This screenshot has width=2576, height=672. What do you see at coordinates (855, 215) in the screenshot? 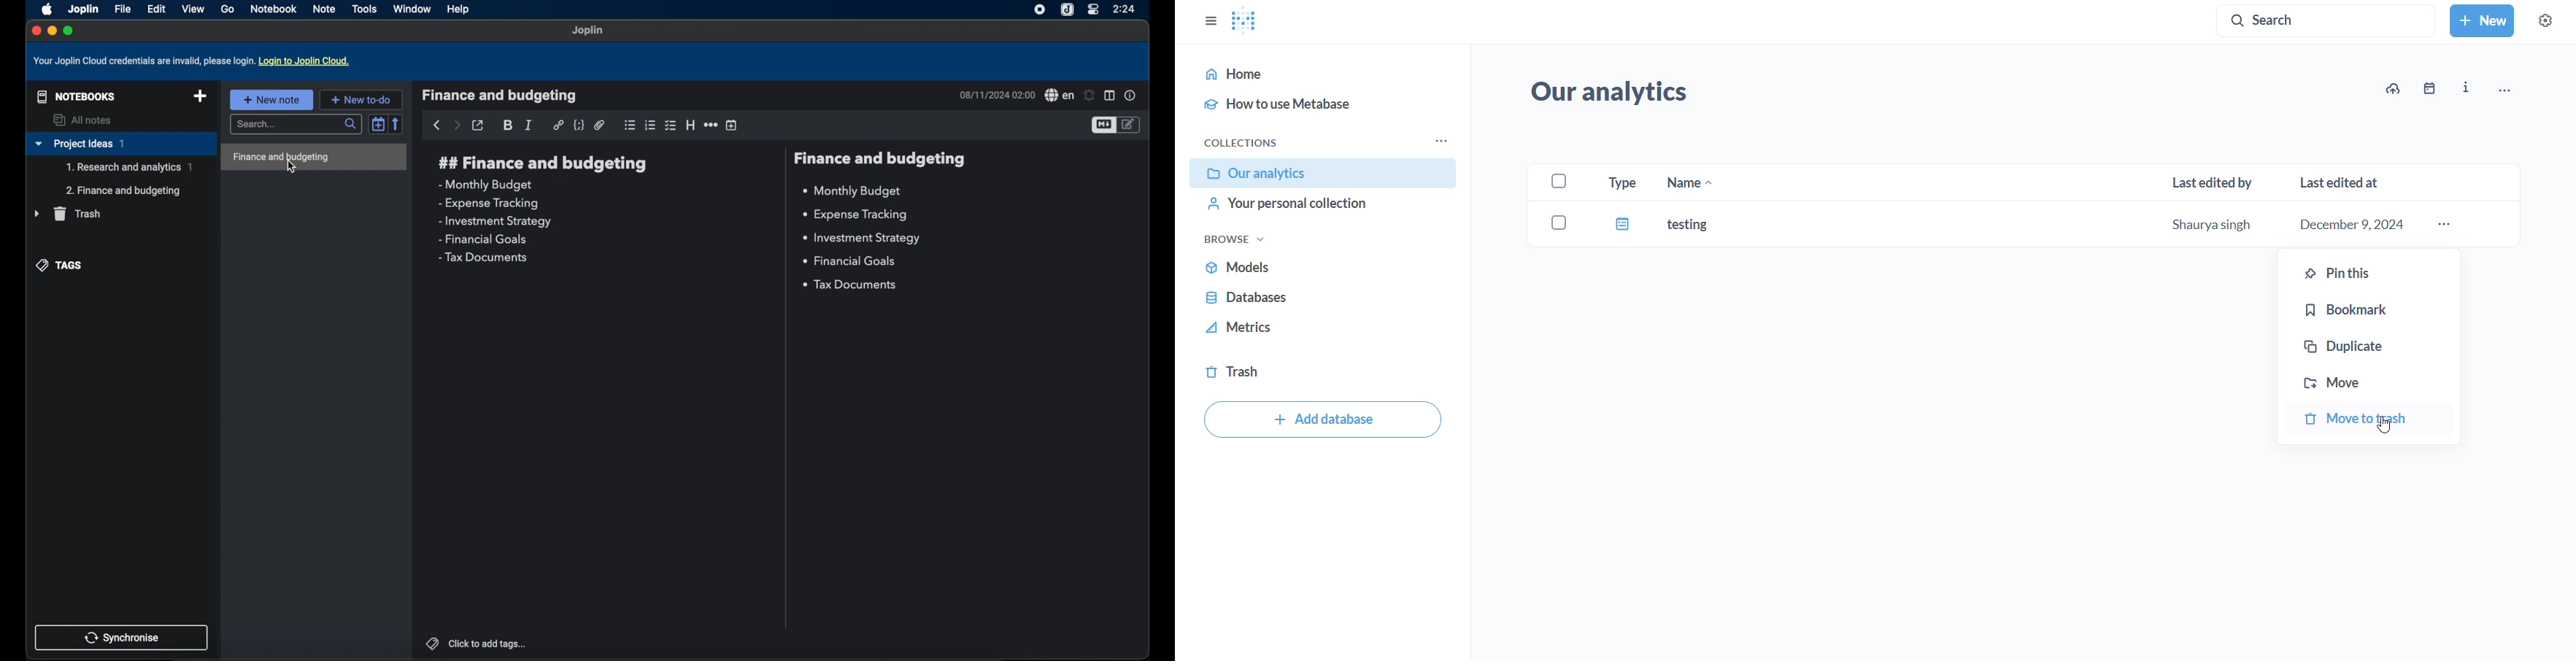
I see `expense tracking` at bounding box center [855, 215].